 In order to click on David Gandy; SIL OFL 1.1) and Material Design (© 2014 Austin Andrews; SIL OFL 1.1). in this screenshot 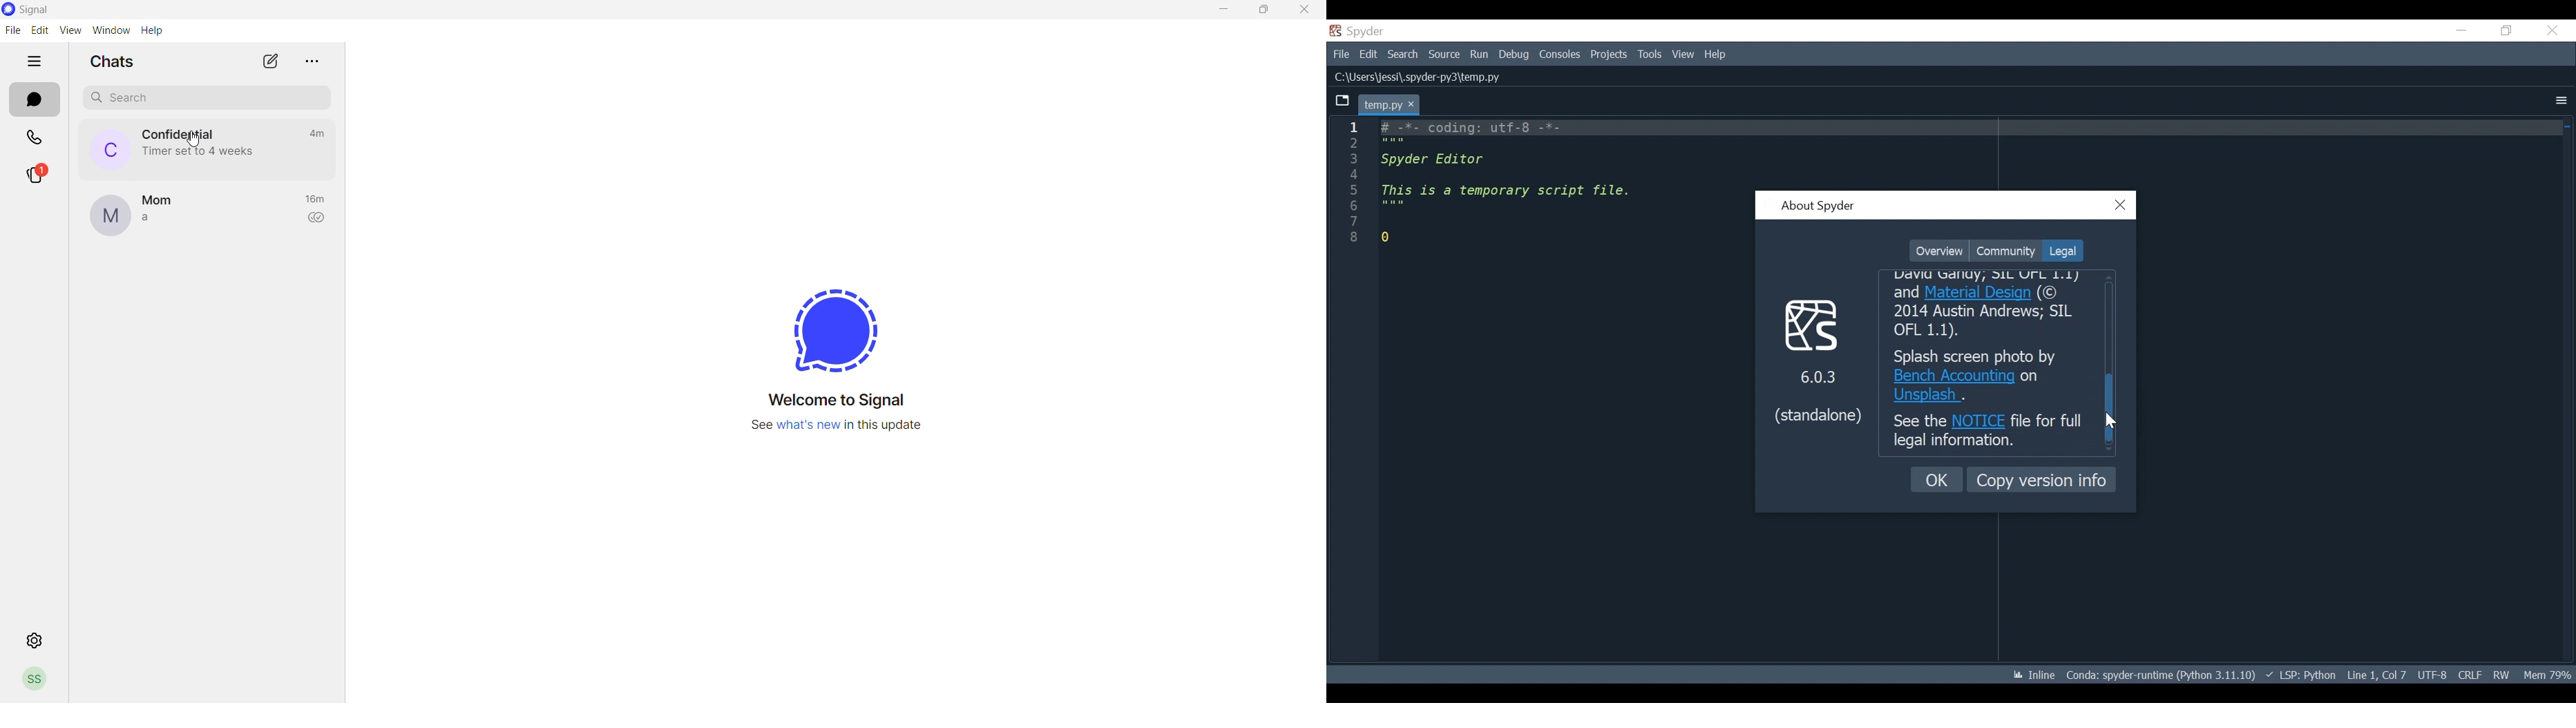, I will do `click(1992, 306)`.